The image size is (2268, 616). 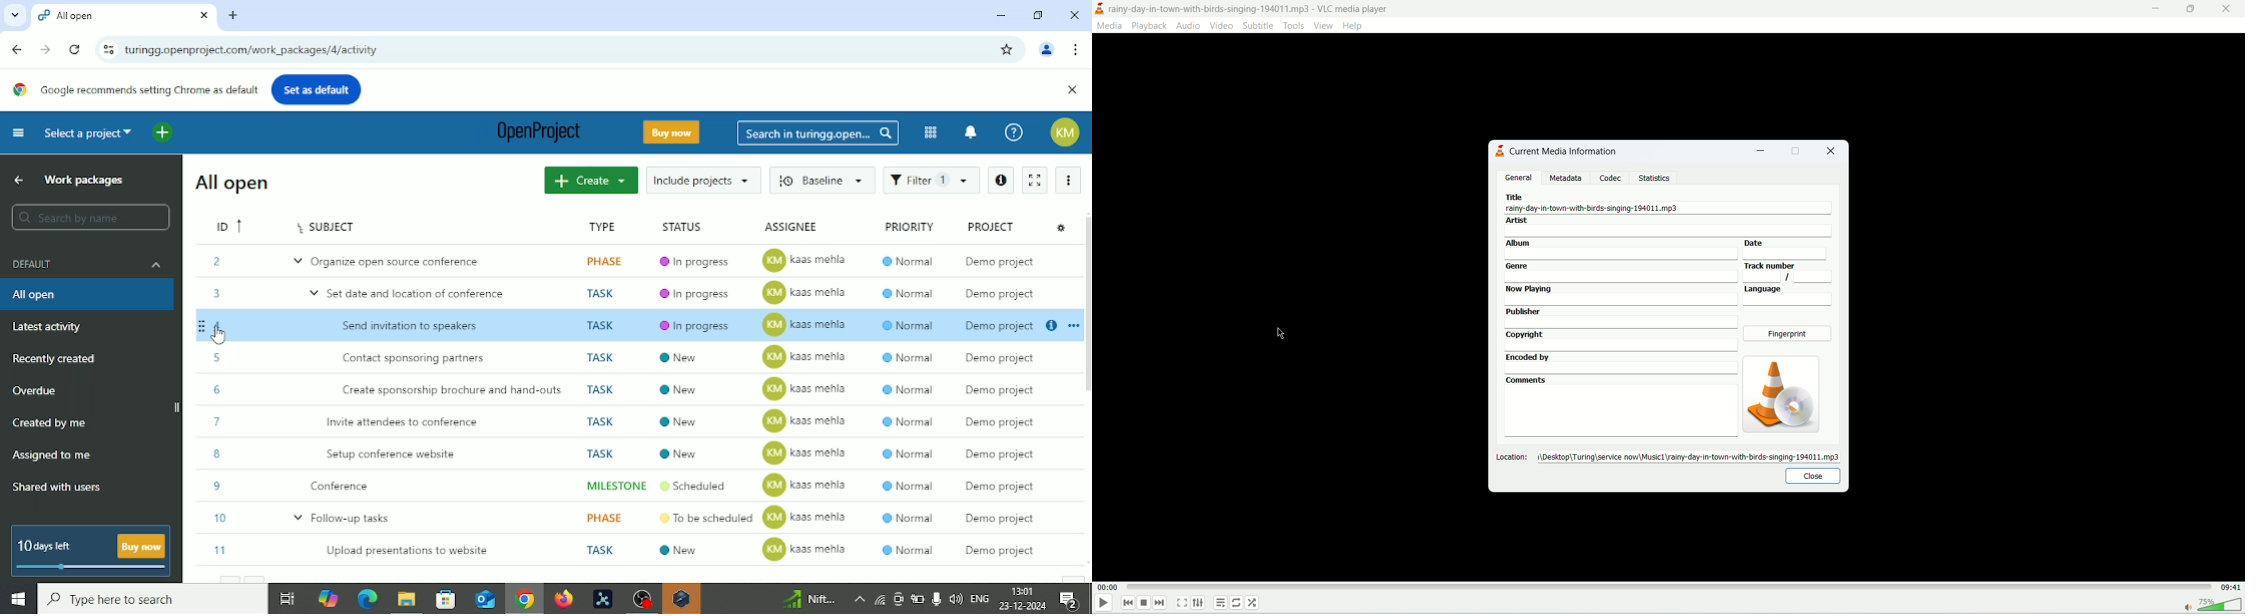 What do you see at coordinates (1252, 603) in the screenshot?
I see `shuffle` at bounding box center [1252, 603].